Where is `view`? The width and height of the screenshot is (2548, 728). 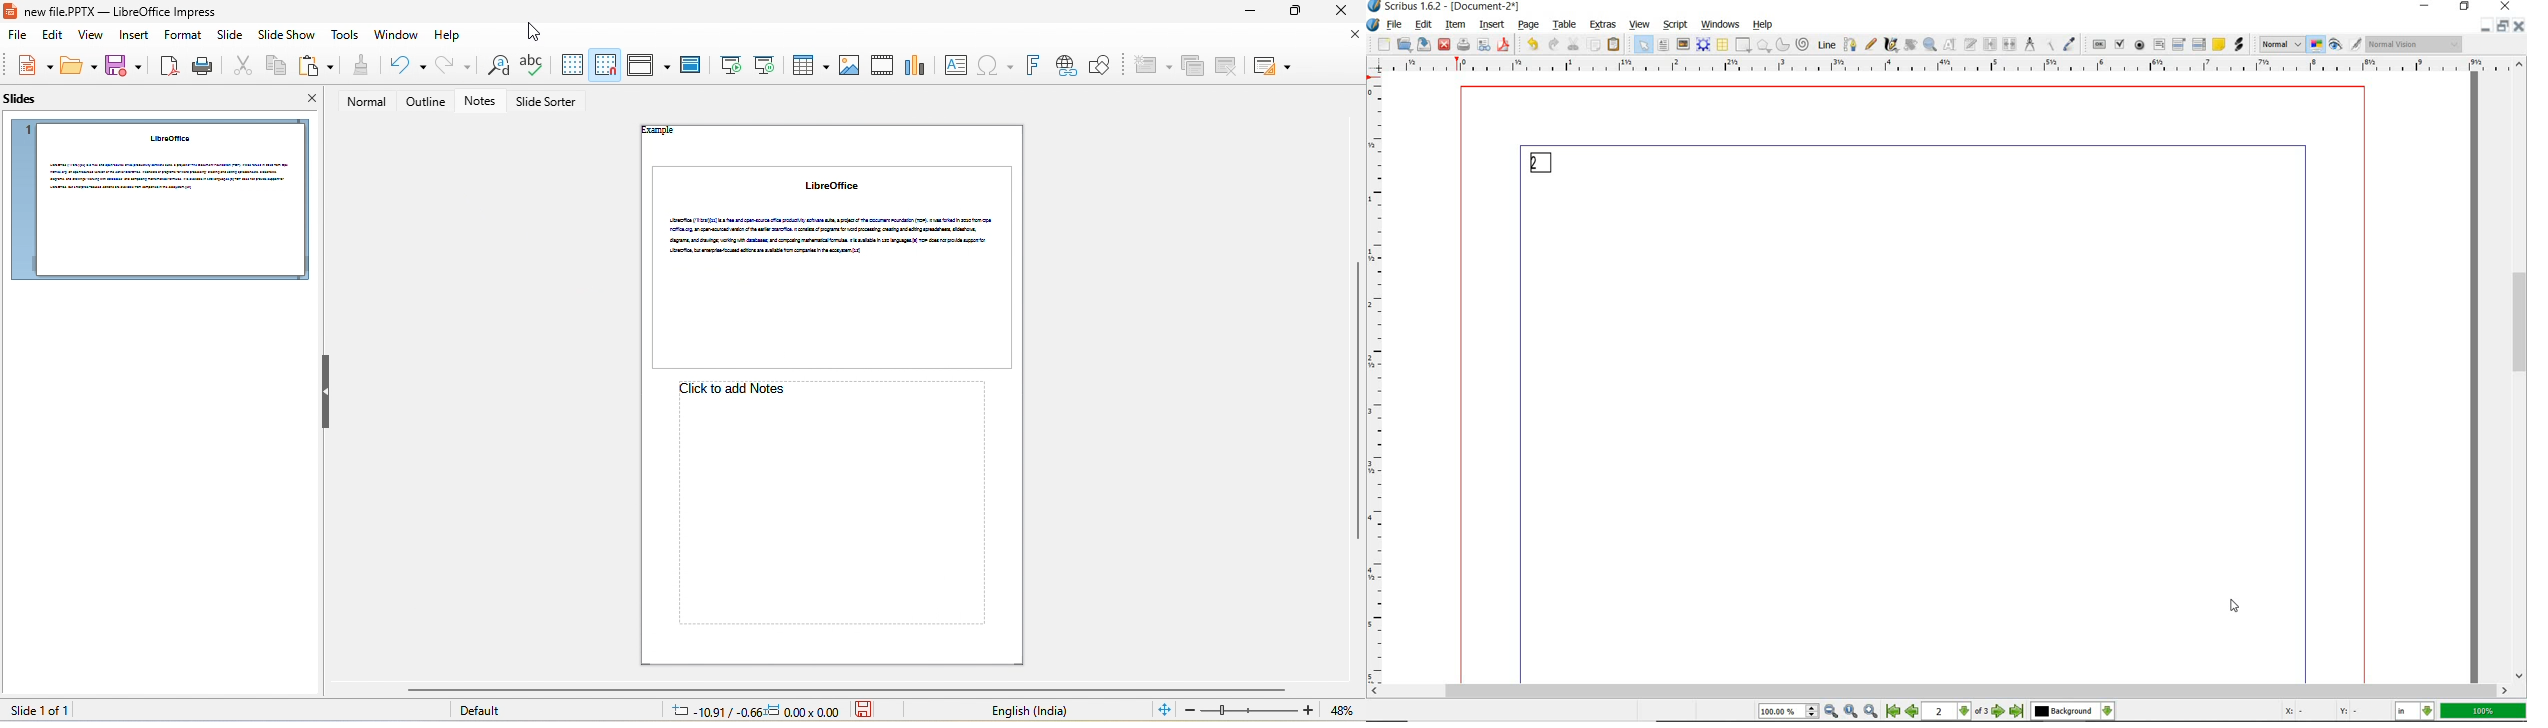
view is located at coordinates (1639, 24).